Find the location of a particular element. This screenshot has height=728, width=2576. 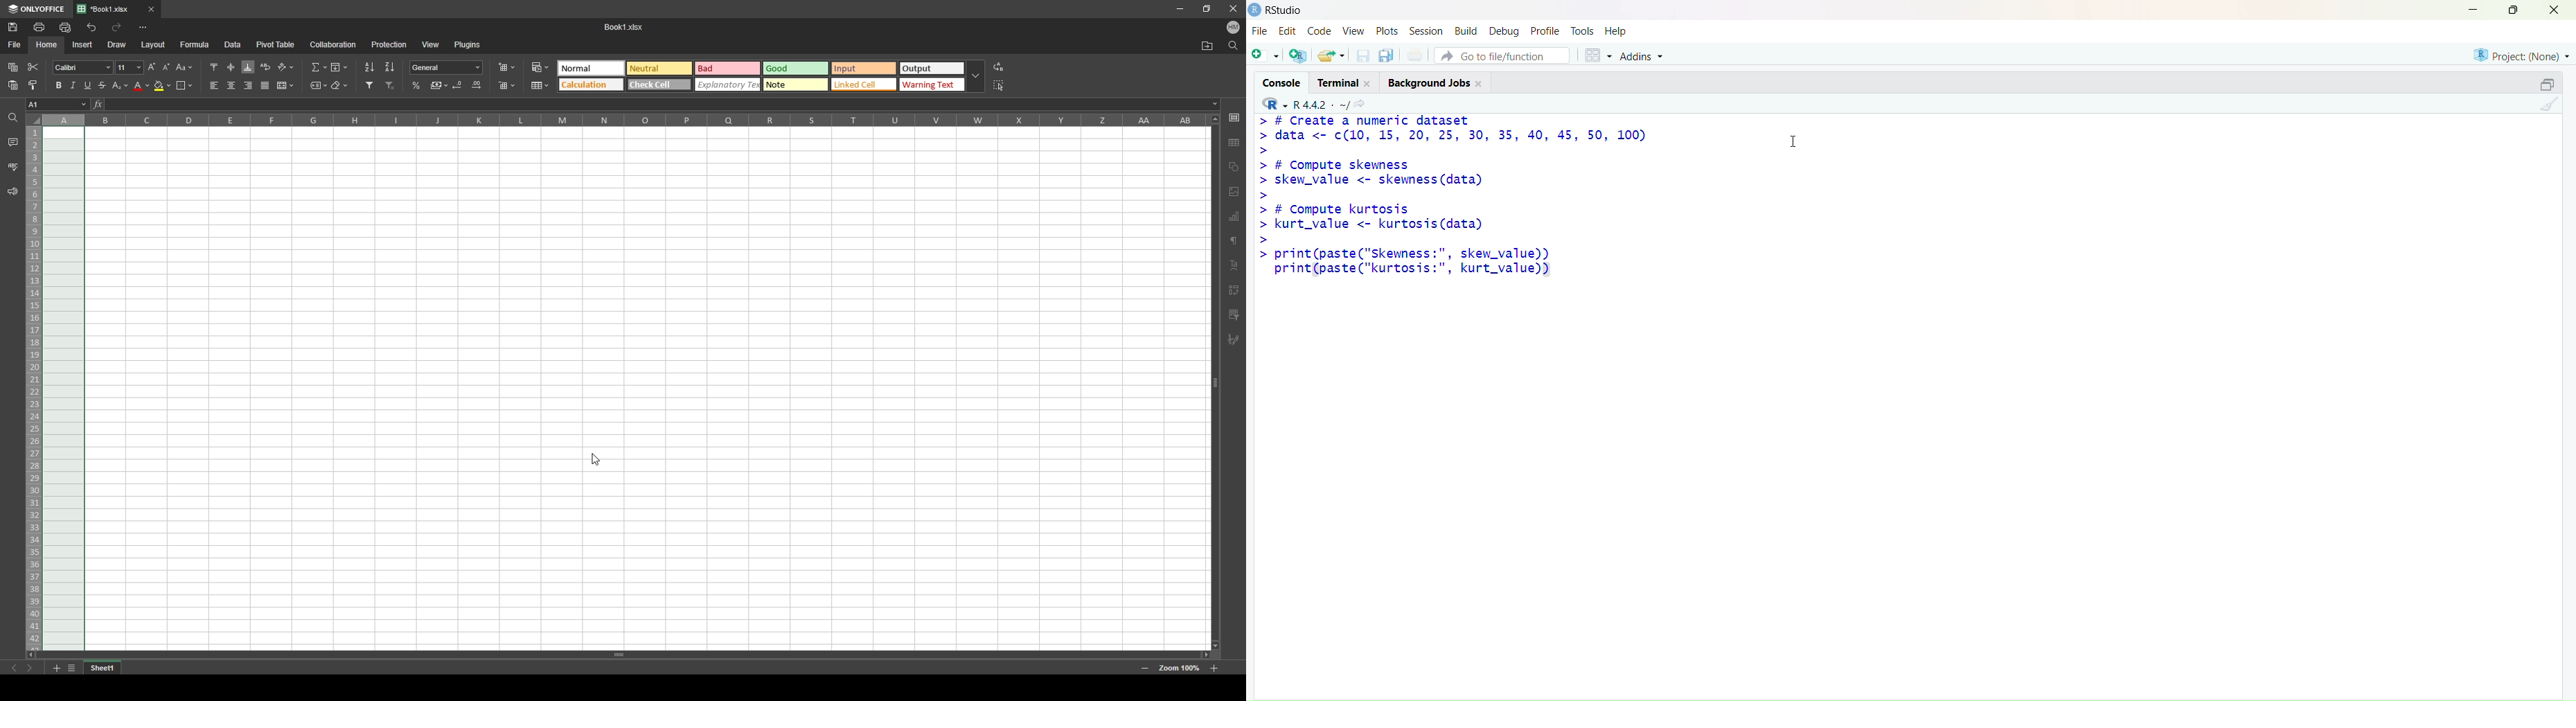

Booki .Xlsx is located at coordinates (624, 27).